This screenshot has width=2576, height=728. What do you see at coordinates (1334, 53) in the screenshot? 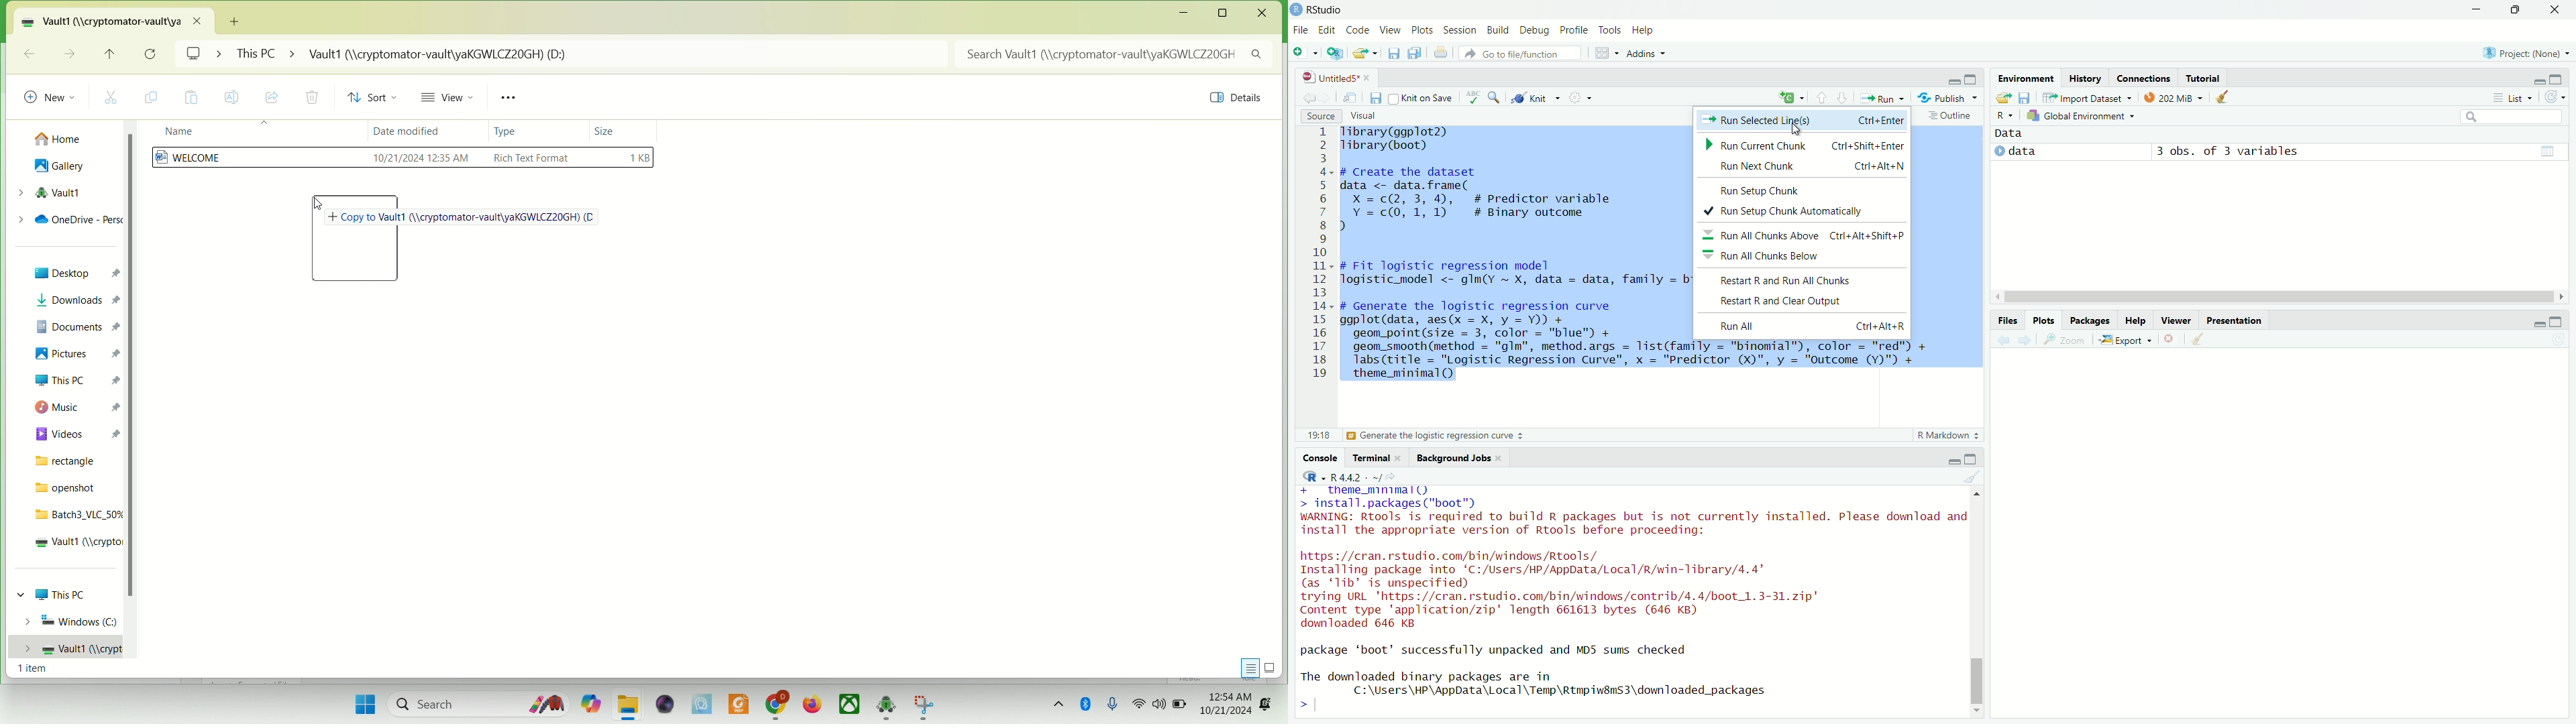
I see `Create a project` at bounding box center [1334, 53].